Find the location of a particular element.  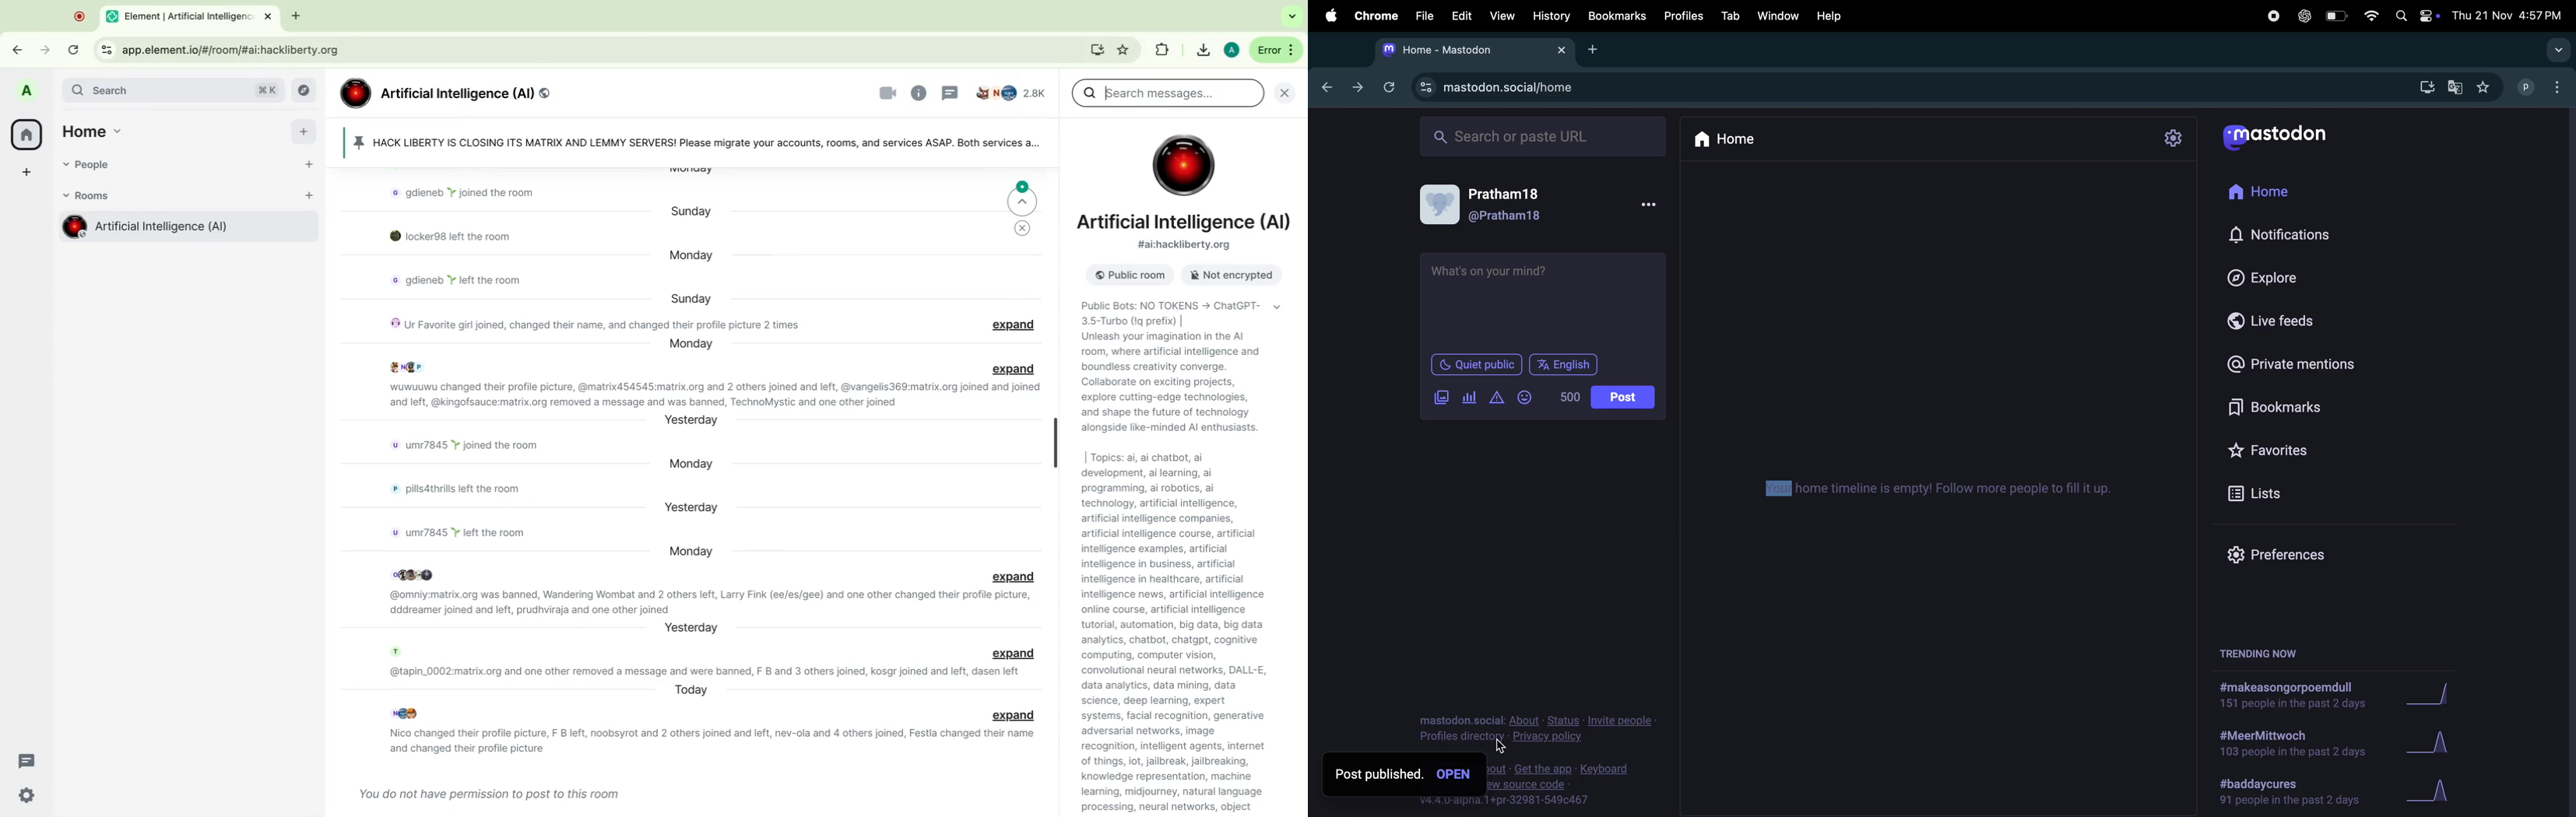

optuons is located at coordinates (2559, 86).